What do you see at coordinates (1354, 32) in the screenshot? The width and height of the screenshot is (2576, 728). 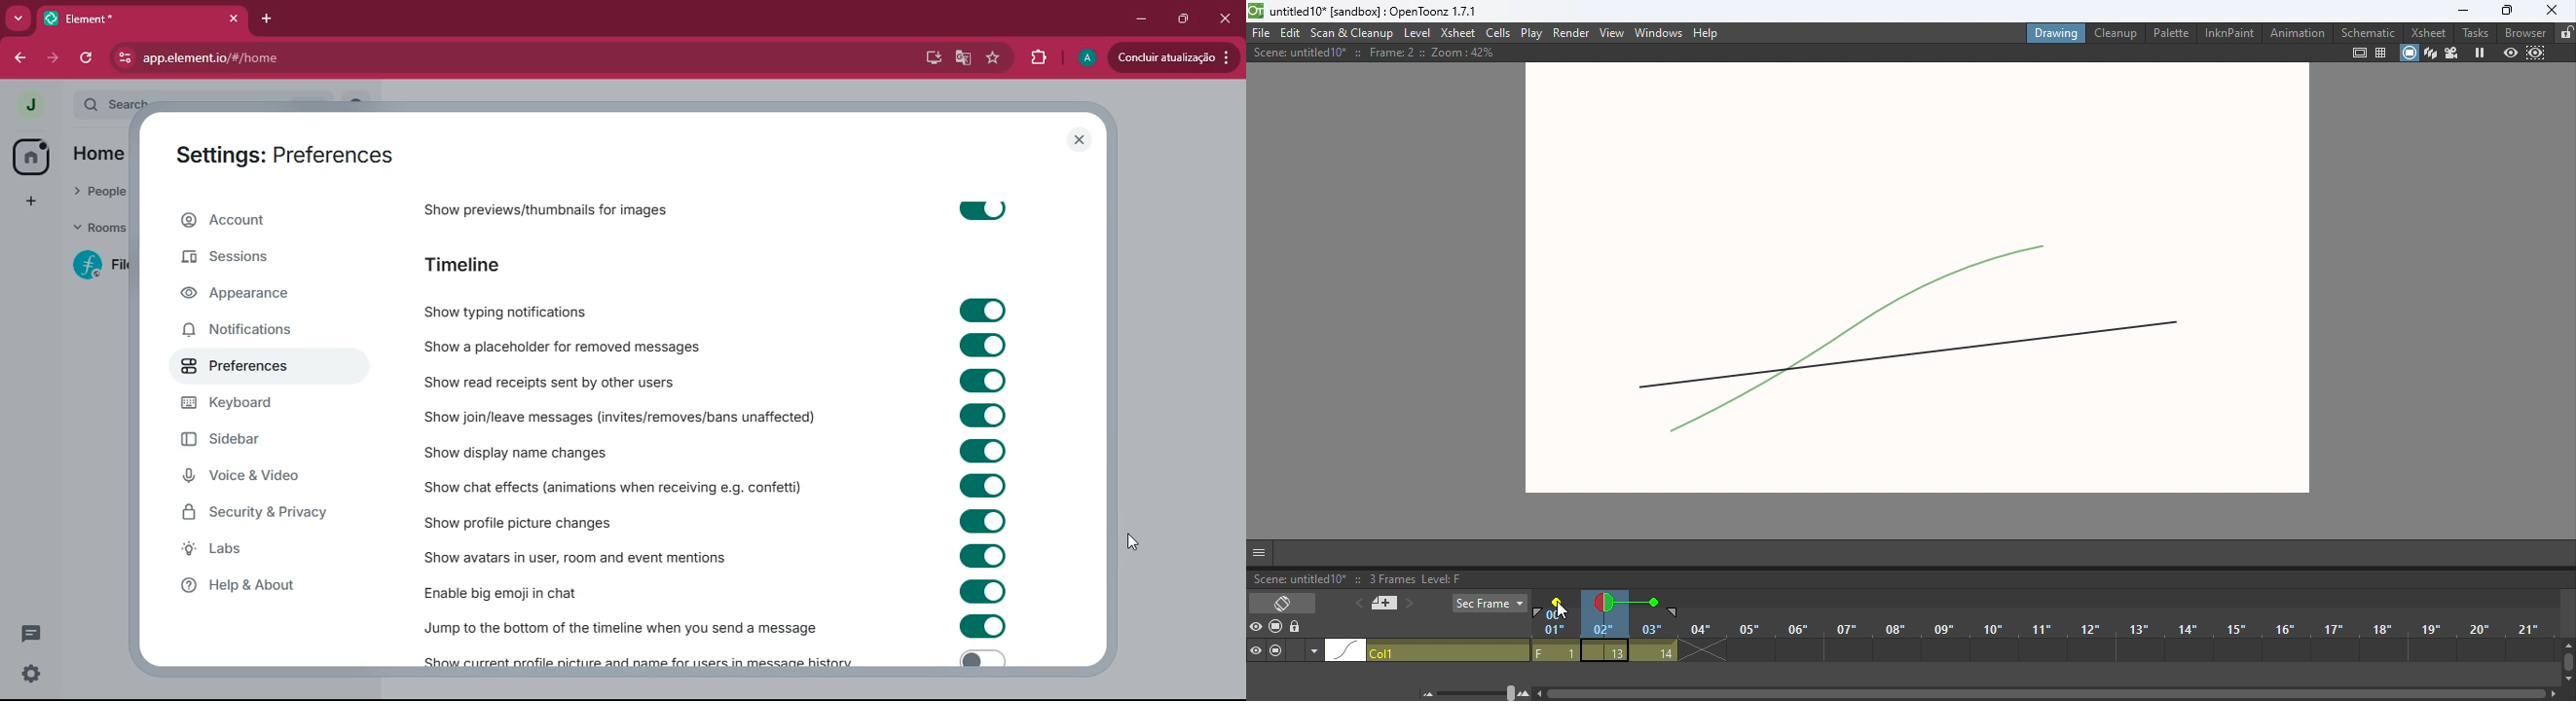 I see `Scan & Cleanup` at bounding box center [1354, 32].